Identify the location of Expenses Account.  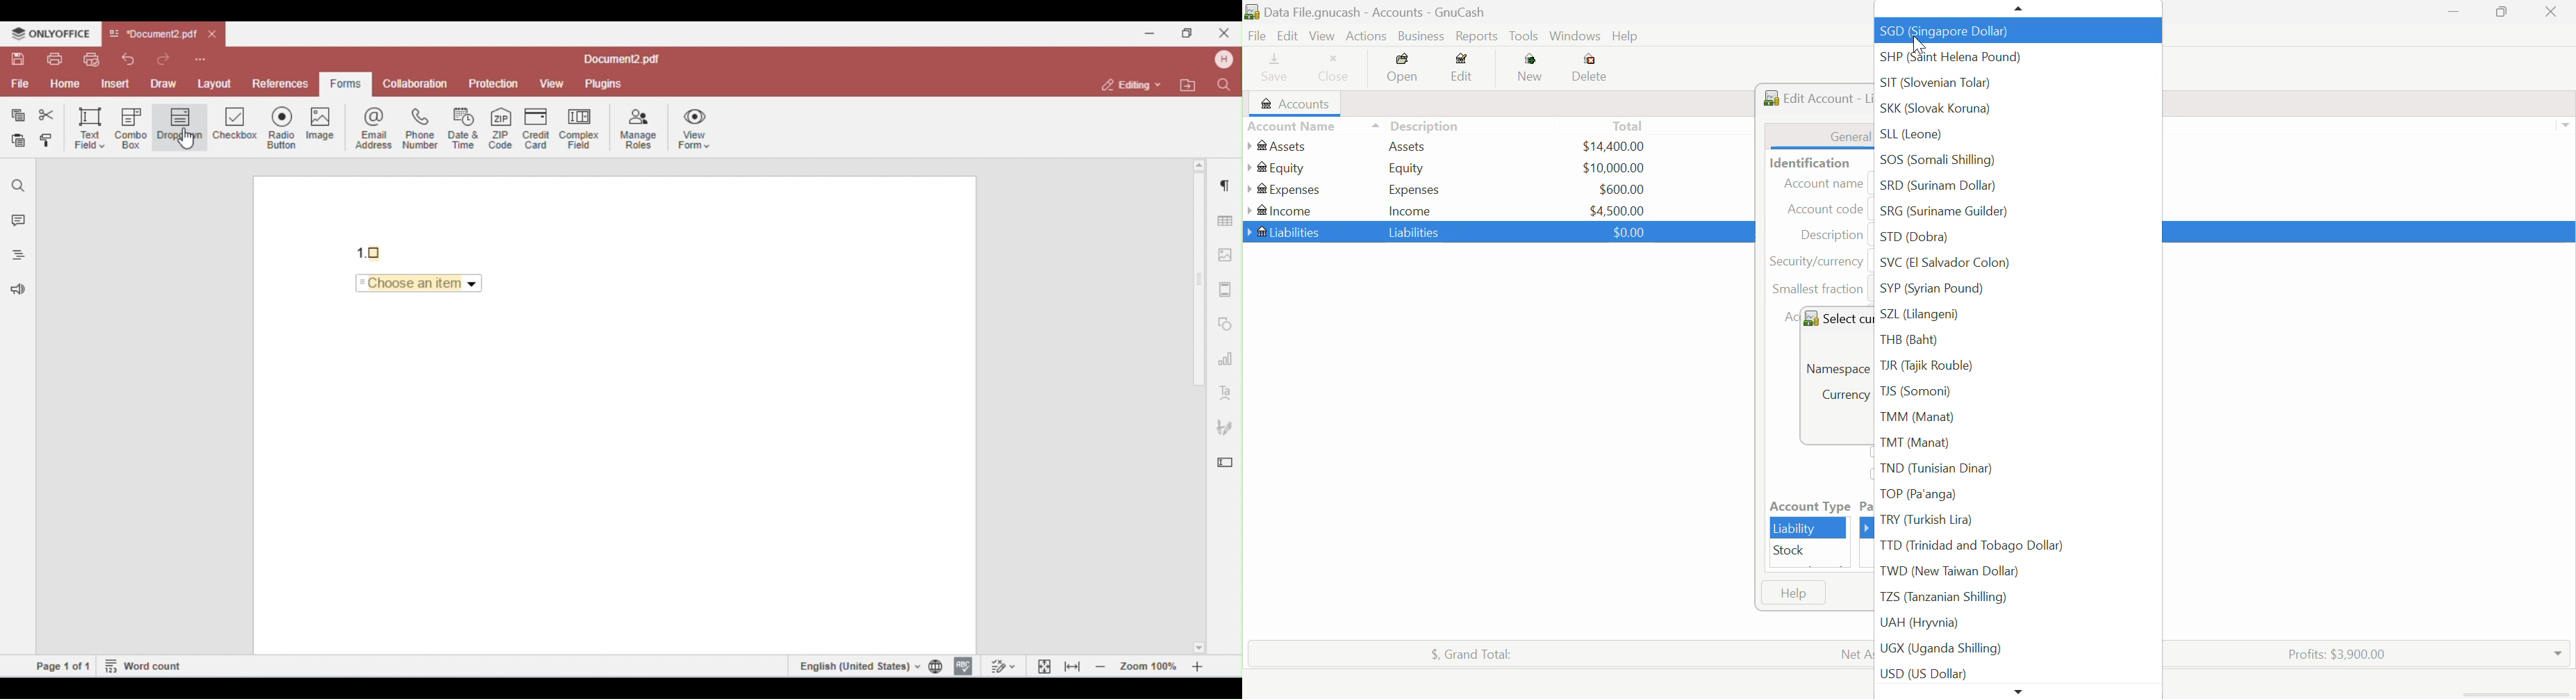
(1282, 189).